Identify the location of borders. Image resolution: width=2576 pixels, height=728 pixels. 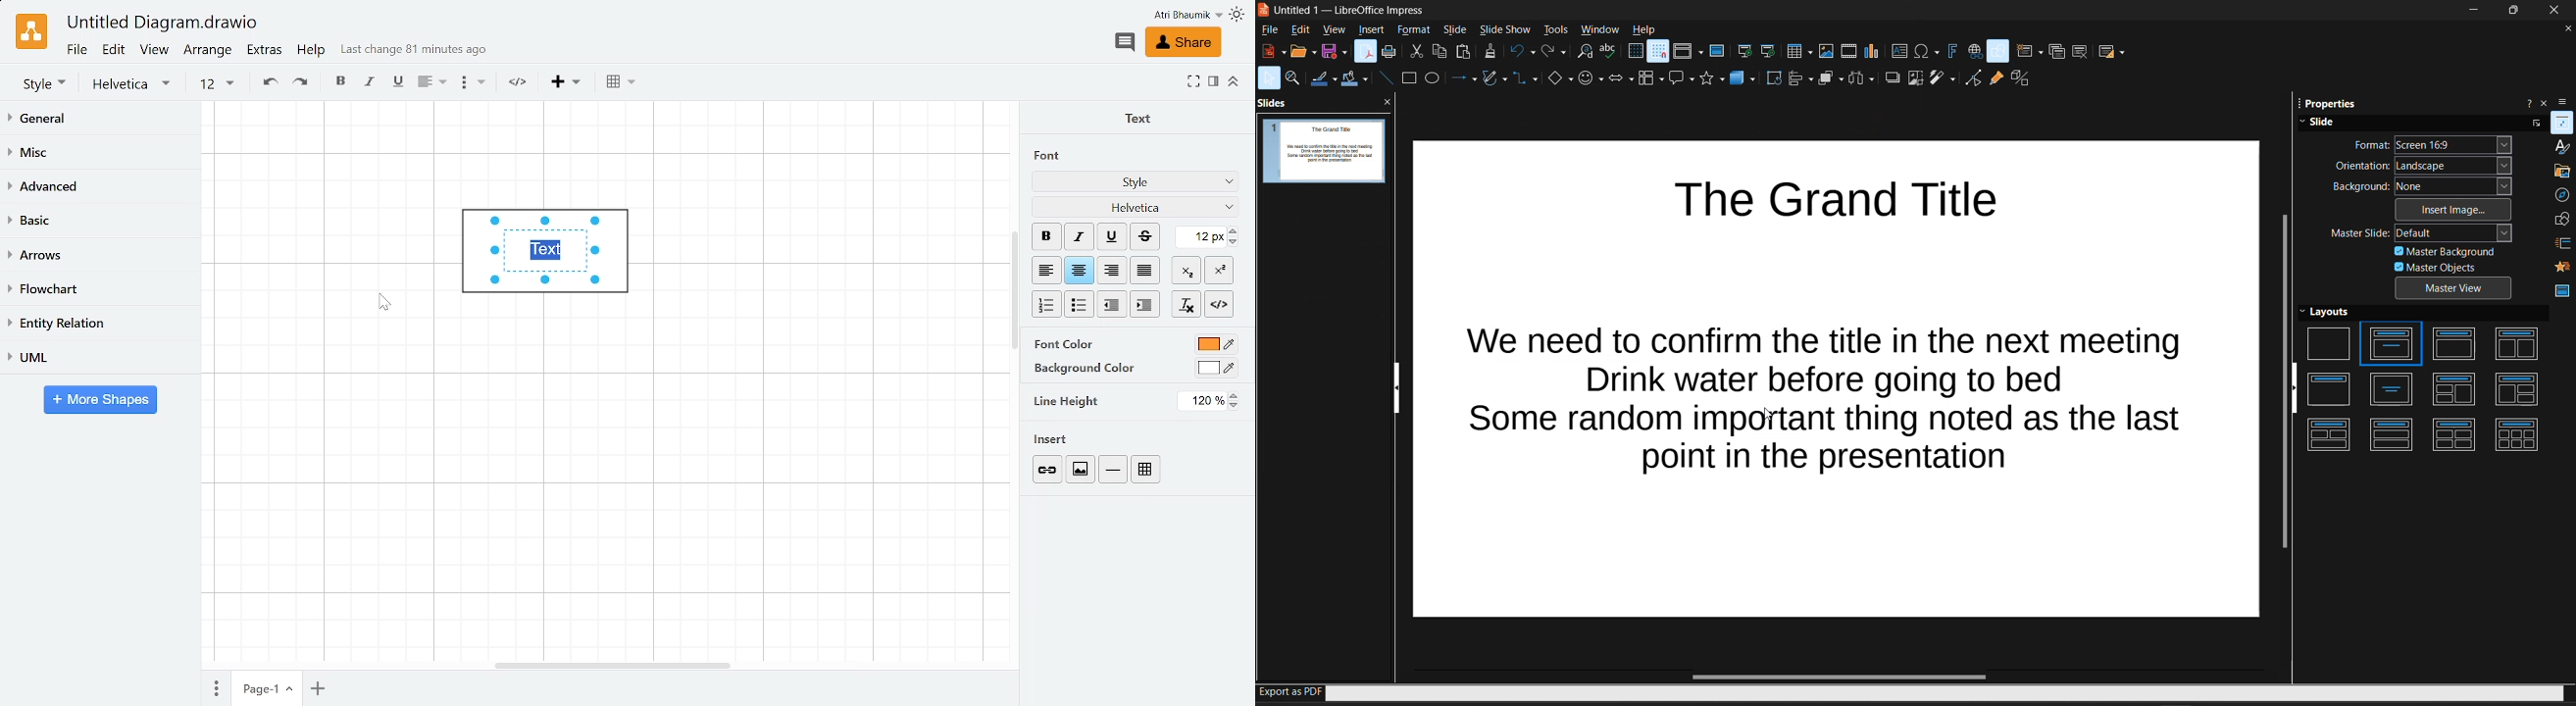
(621, 82).